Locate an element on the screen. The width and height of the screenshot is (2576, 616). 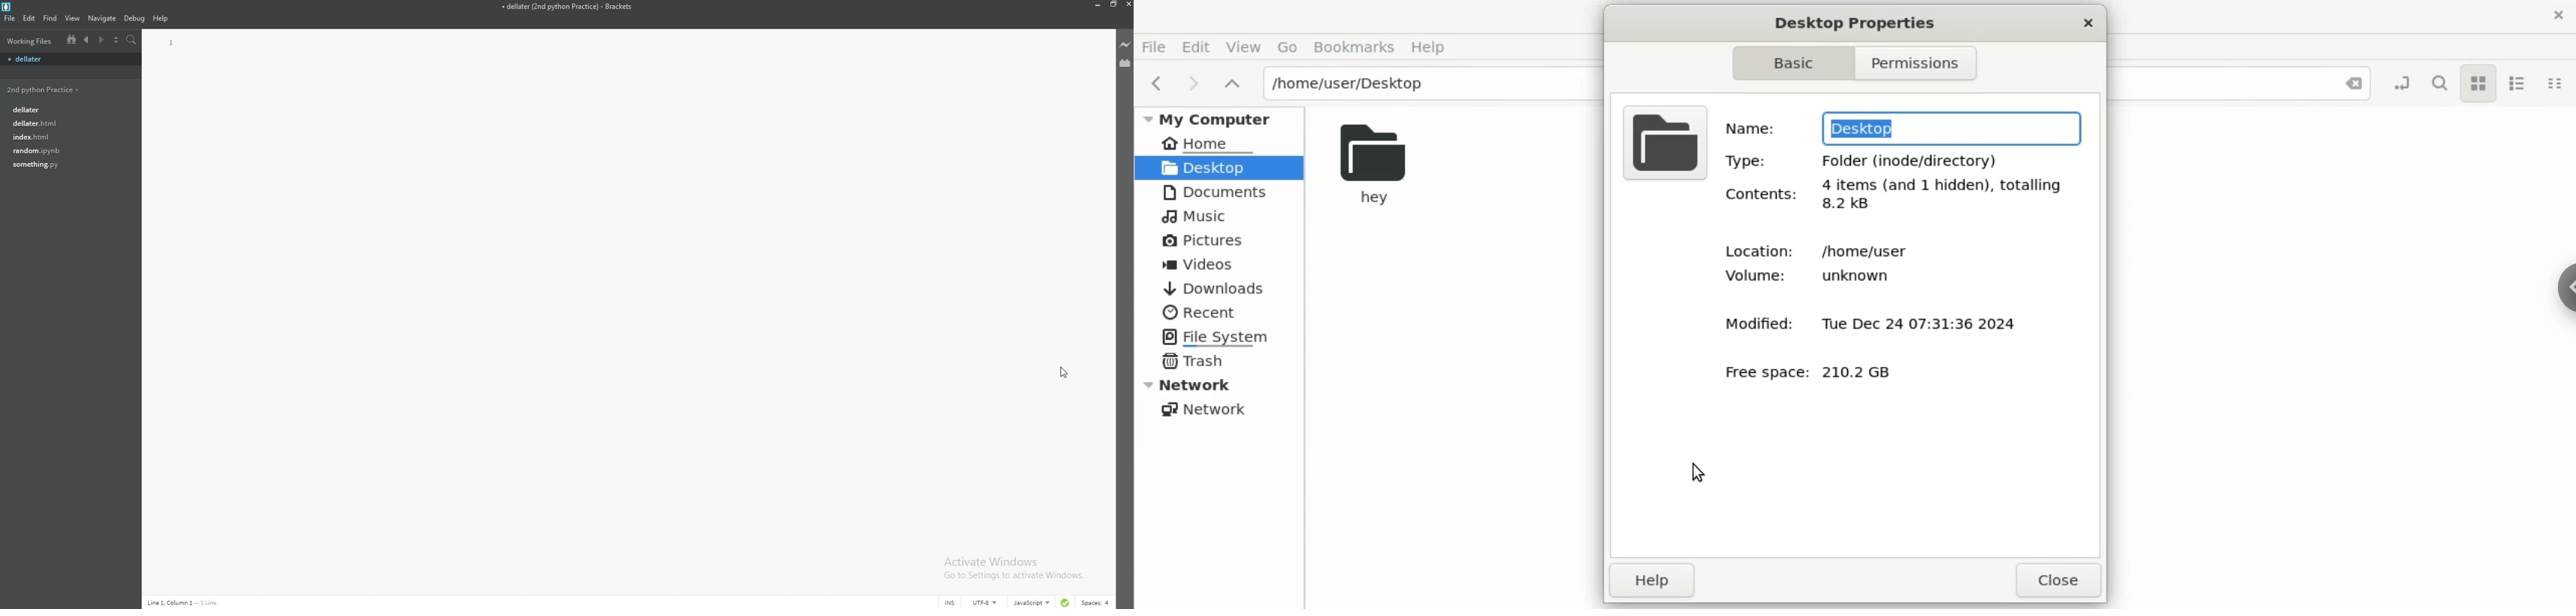
language is located at coordinates (1034, 602).